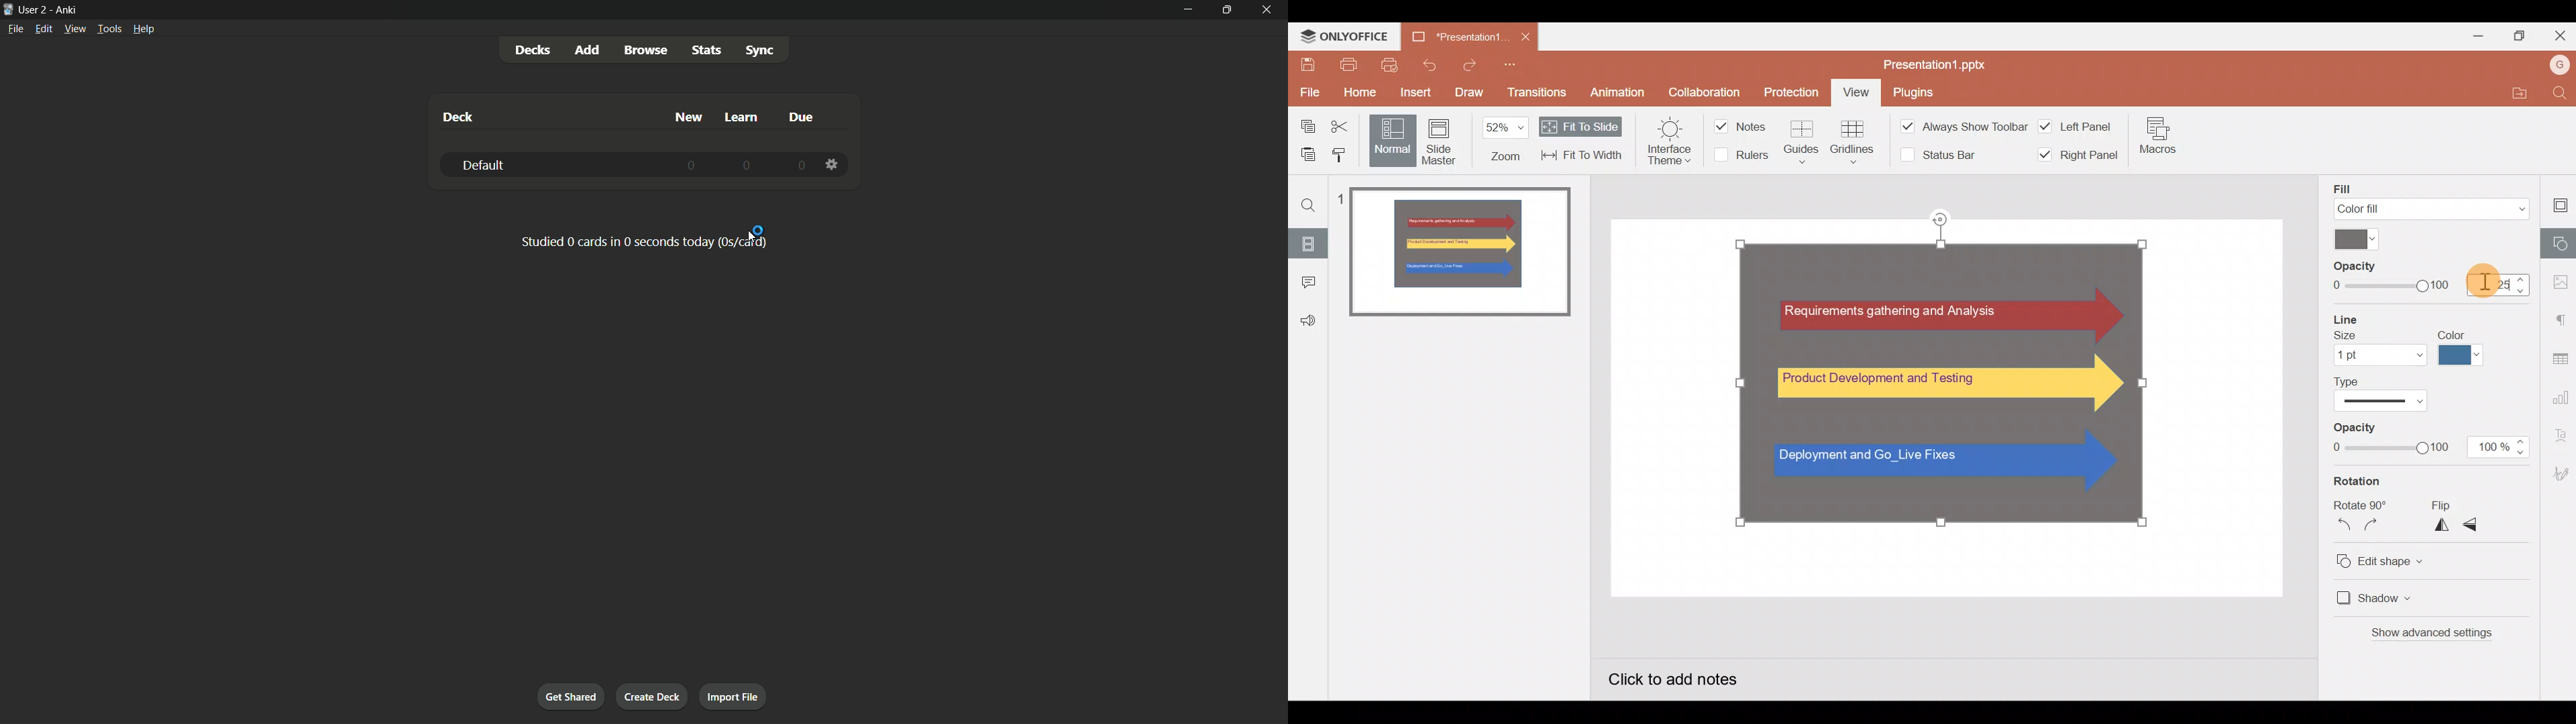  Describe the element at coordinates (2560, 316) in the screenshot. I see `Paragraph settings` at that location.